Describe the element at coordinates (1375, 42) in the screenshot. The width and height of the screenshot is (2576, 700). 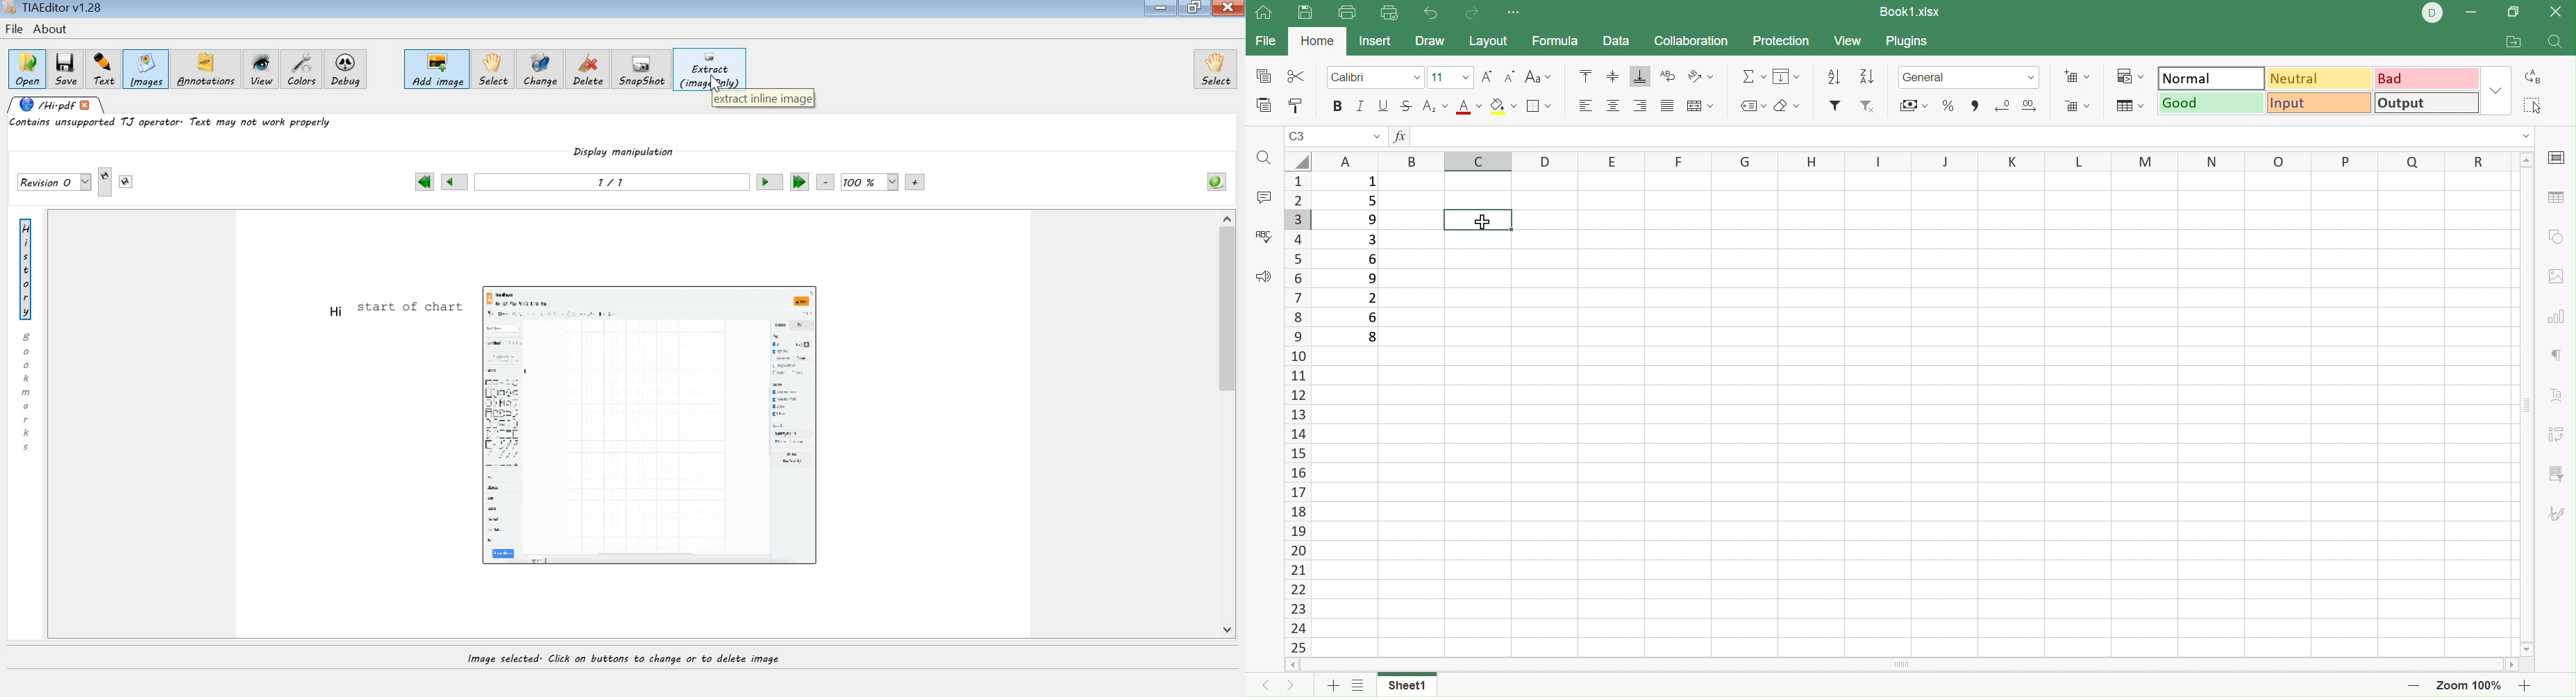
I see `Insert` at that location.